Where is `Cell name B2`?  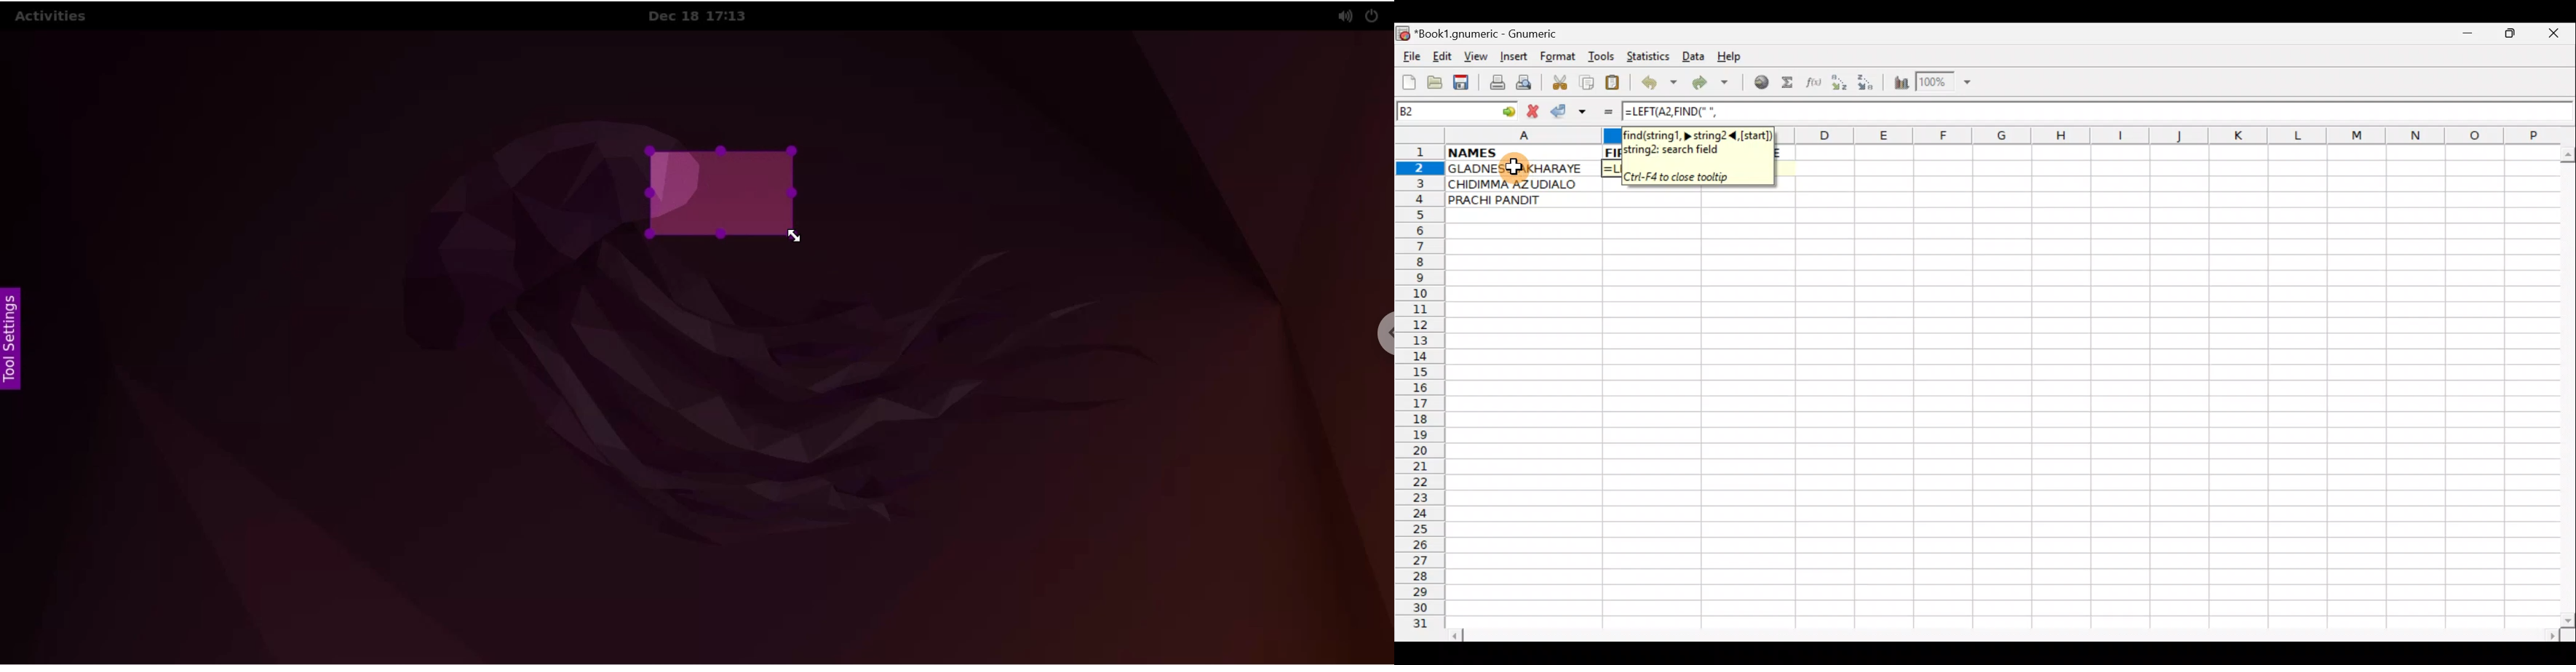
Cell name B2 is located at coordinates (1441, 111).